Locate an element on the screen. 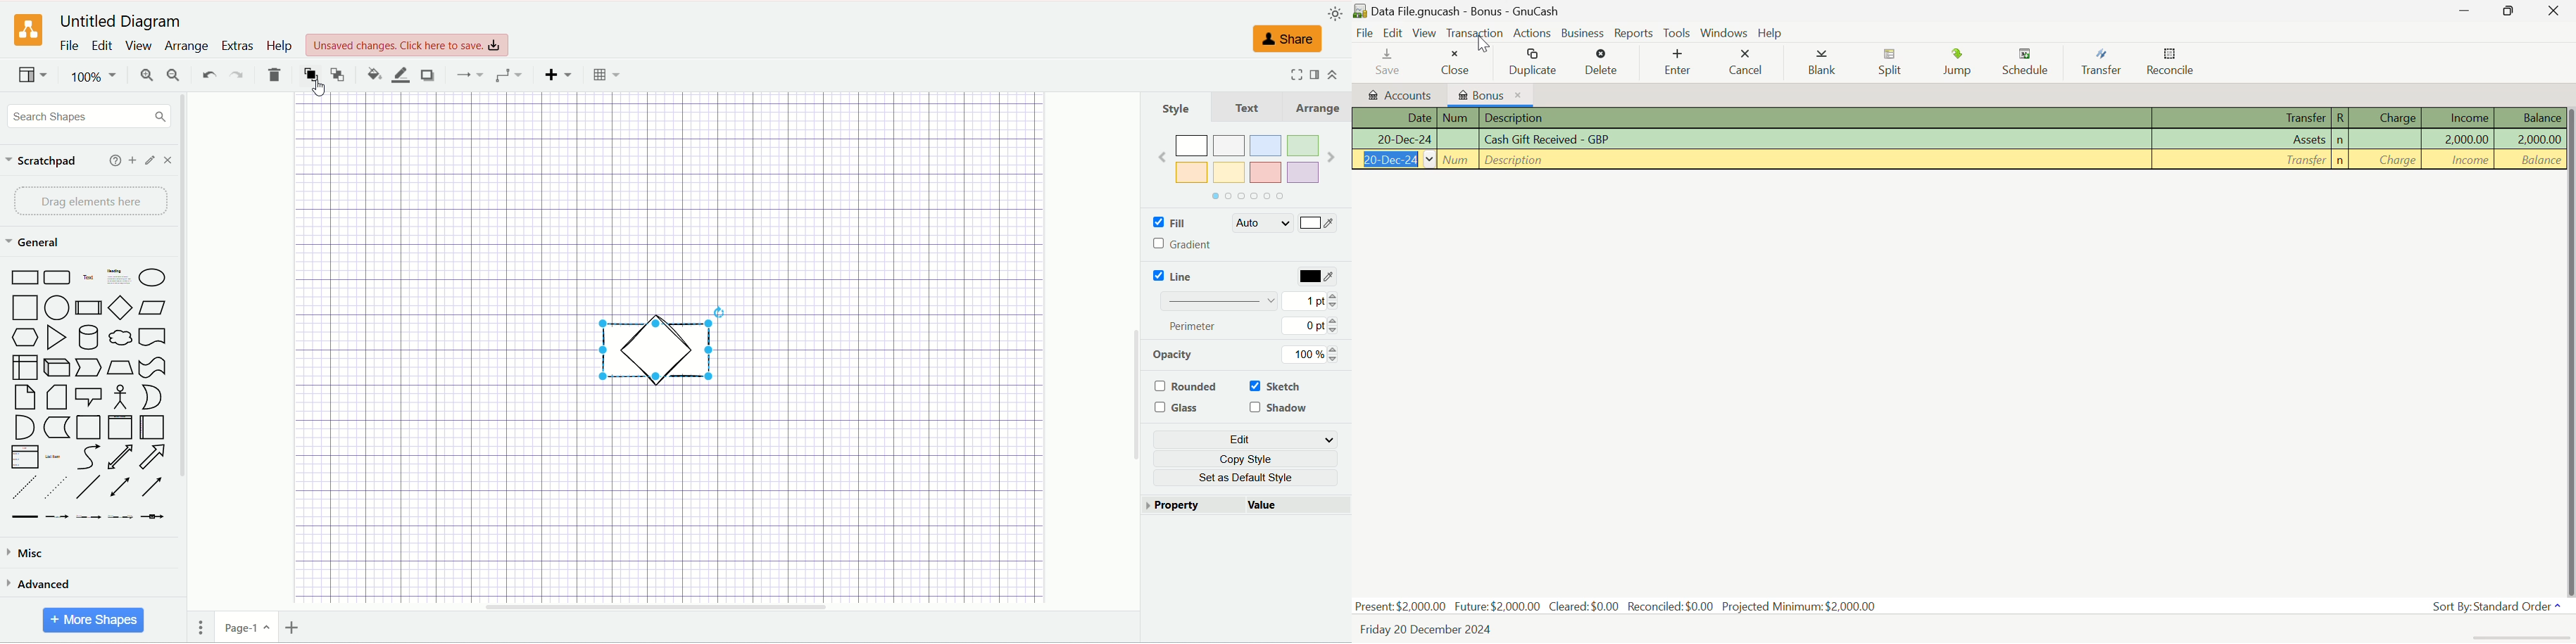  pages is located at coordinates (205, 625).